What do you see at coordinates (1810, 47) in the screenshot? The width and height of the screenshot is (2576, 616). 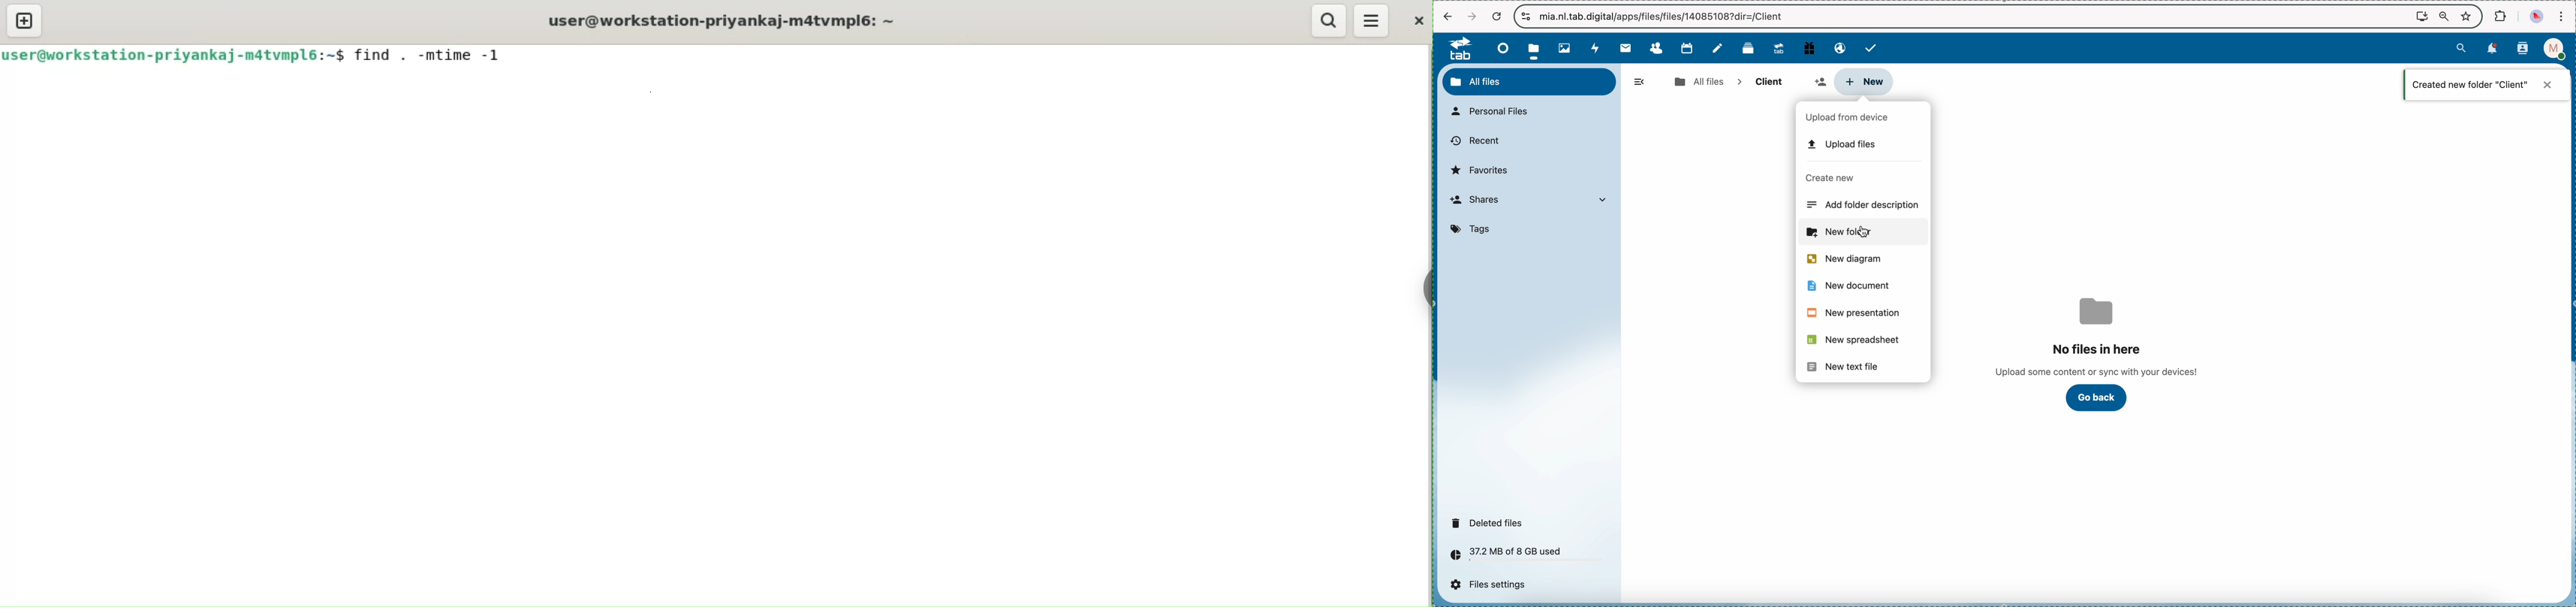 I see `free` at bounding box center [1810, 47].